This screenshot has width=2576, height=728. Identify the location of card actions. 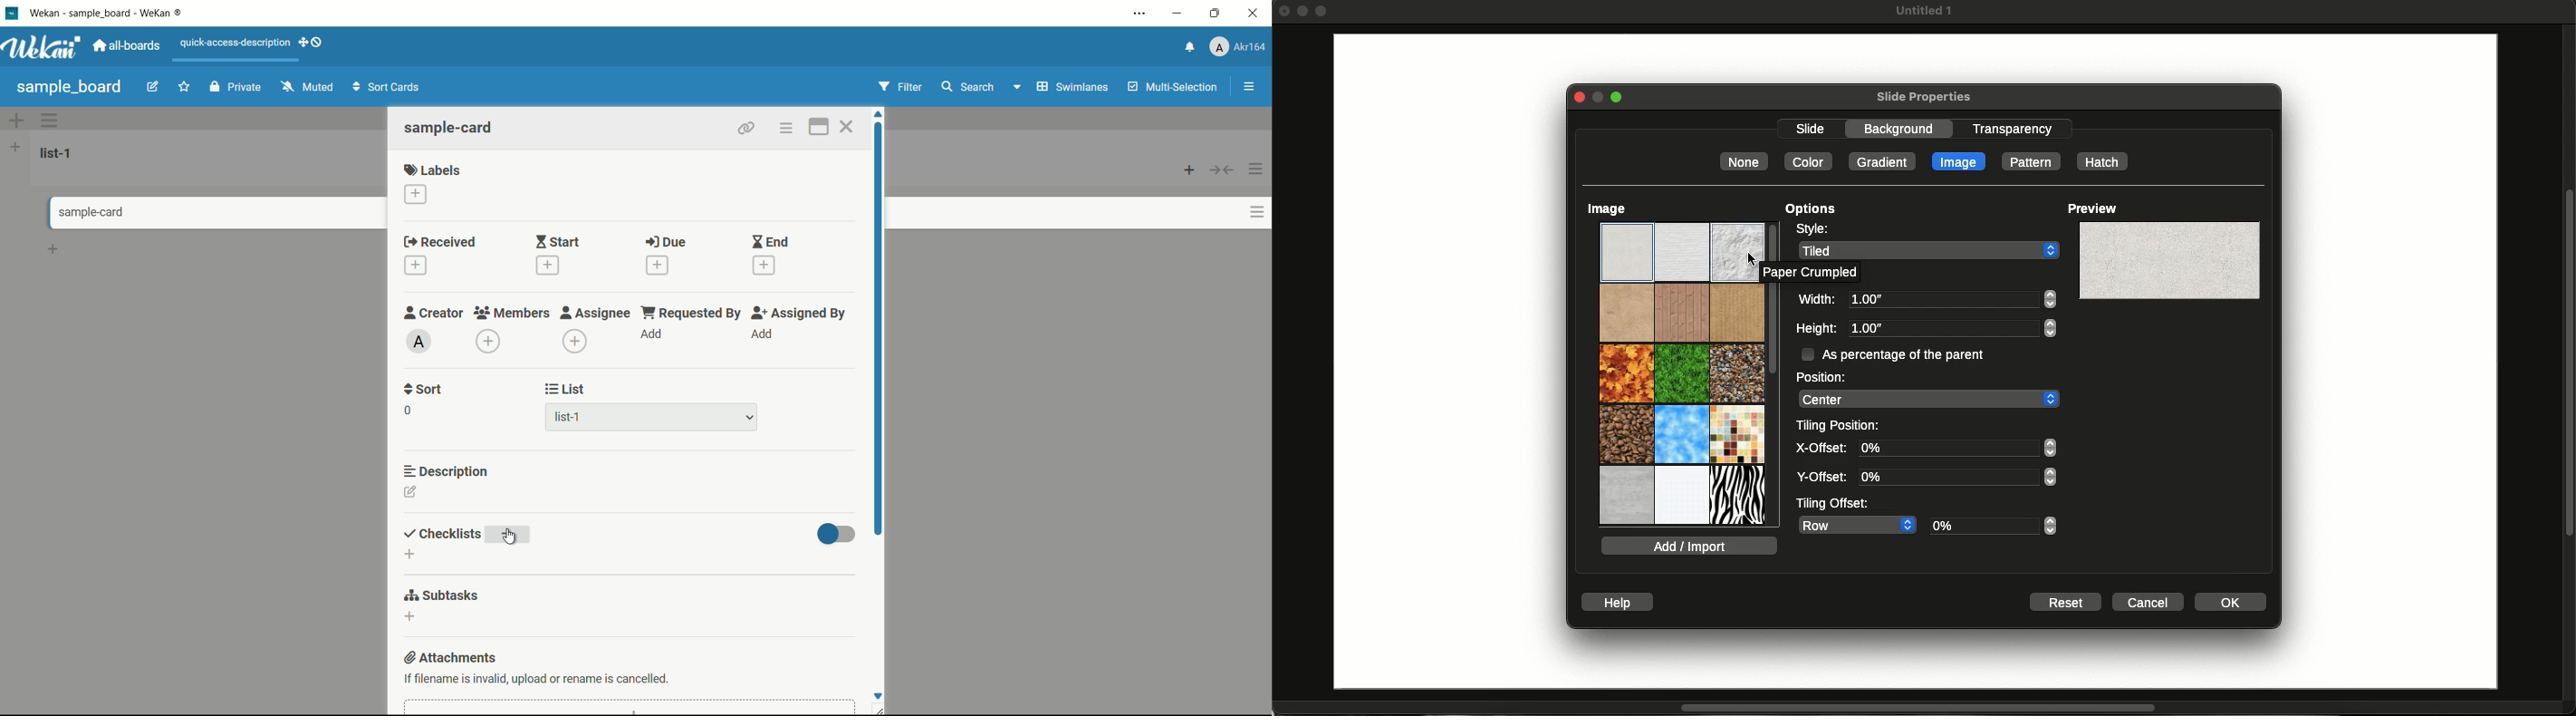
(1258, 212).